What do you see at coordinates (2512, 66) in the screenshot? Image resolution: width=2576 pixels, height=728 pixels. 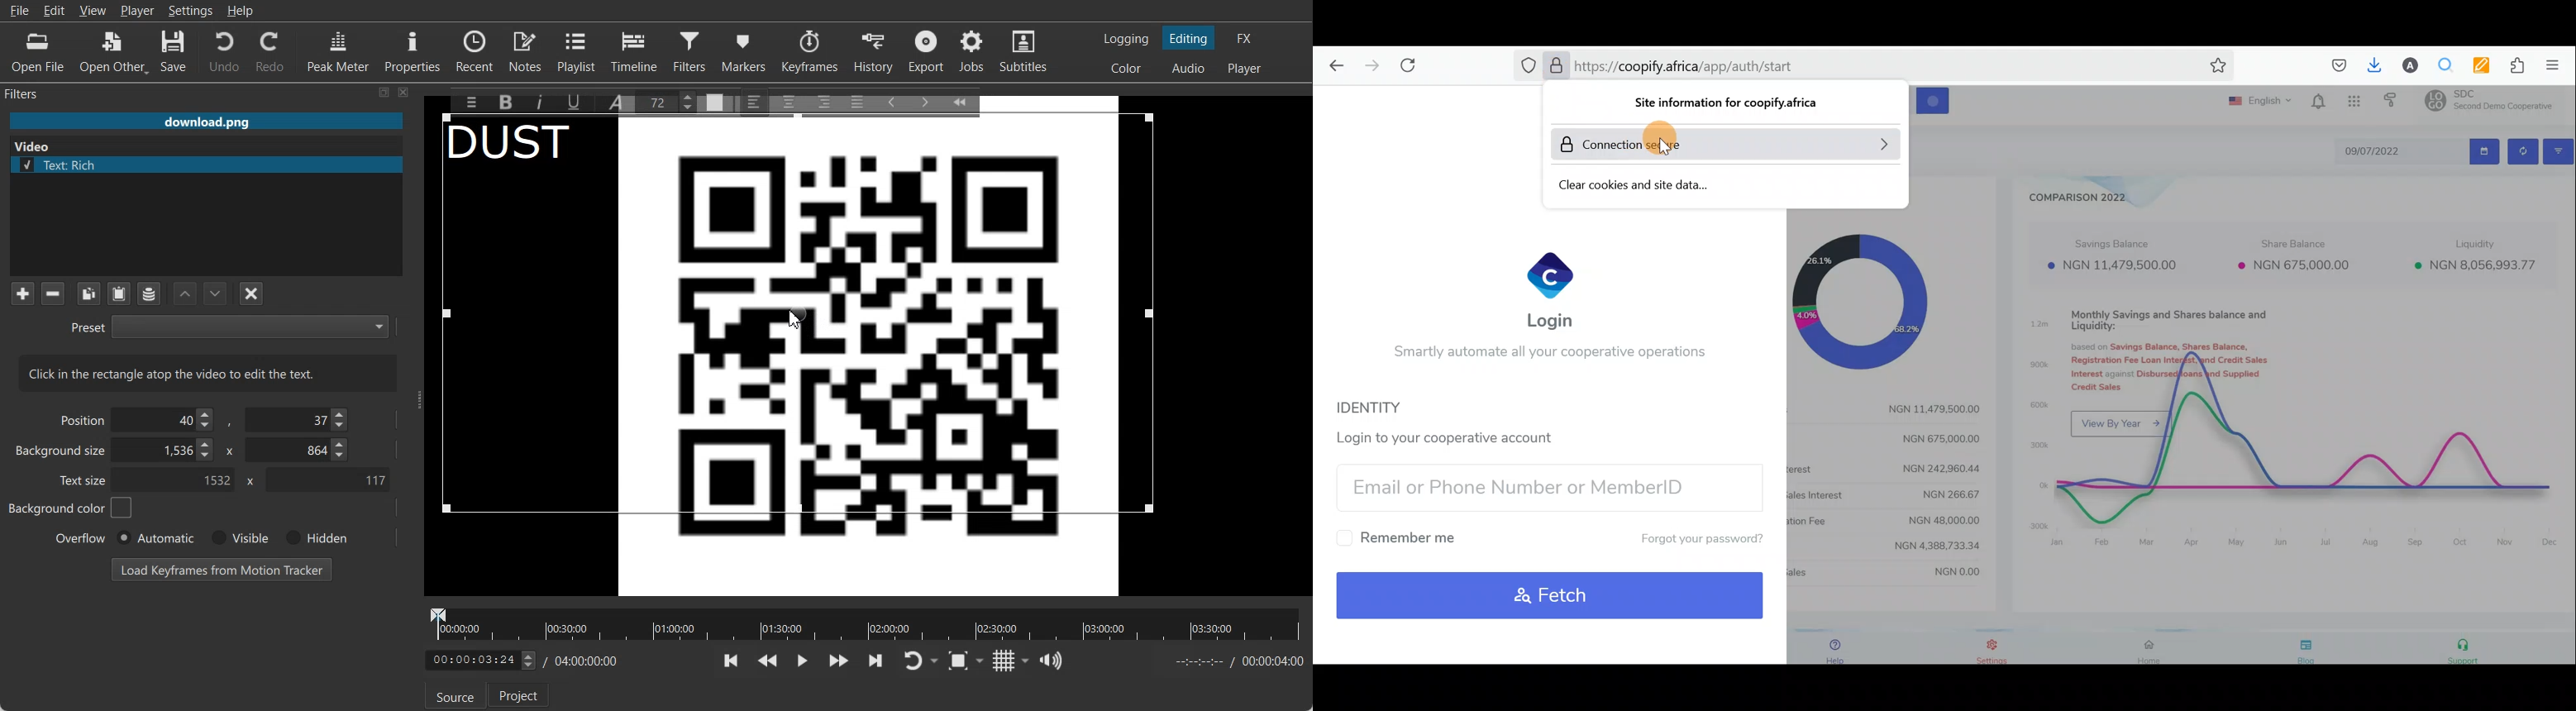 I see `Extension` at bounding box center [2512, 66].